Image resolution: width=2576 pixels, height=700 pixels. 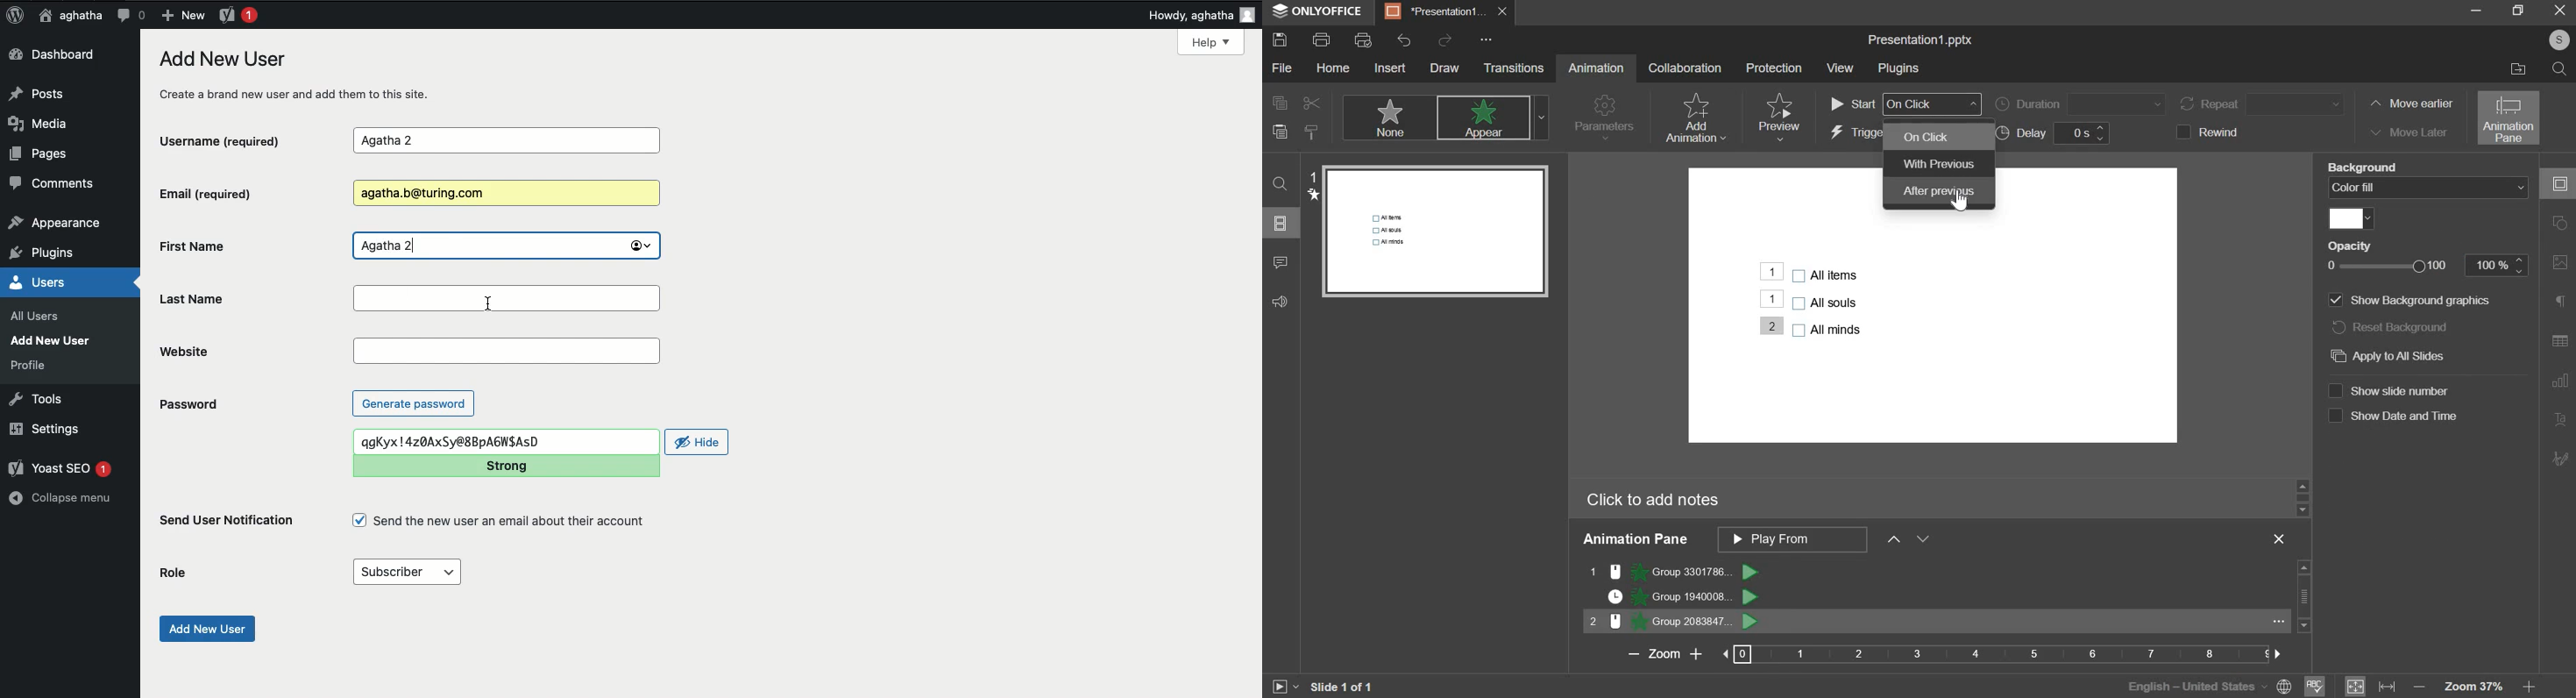 What do you see at coordinates (1830, 303) in the screenshot?
I see `bullet points` at bounding box center [1830, 303].